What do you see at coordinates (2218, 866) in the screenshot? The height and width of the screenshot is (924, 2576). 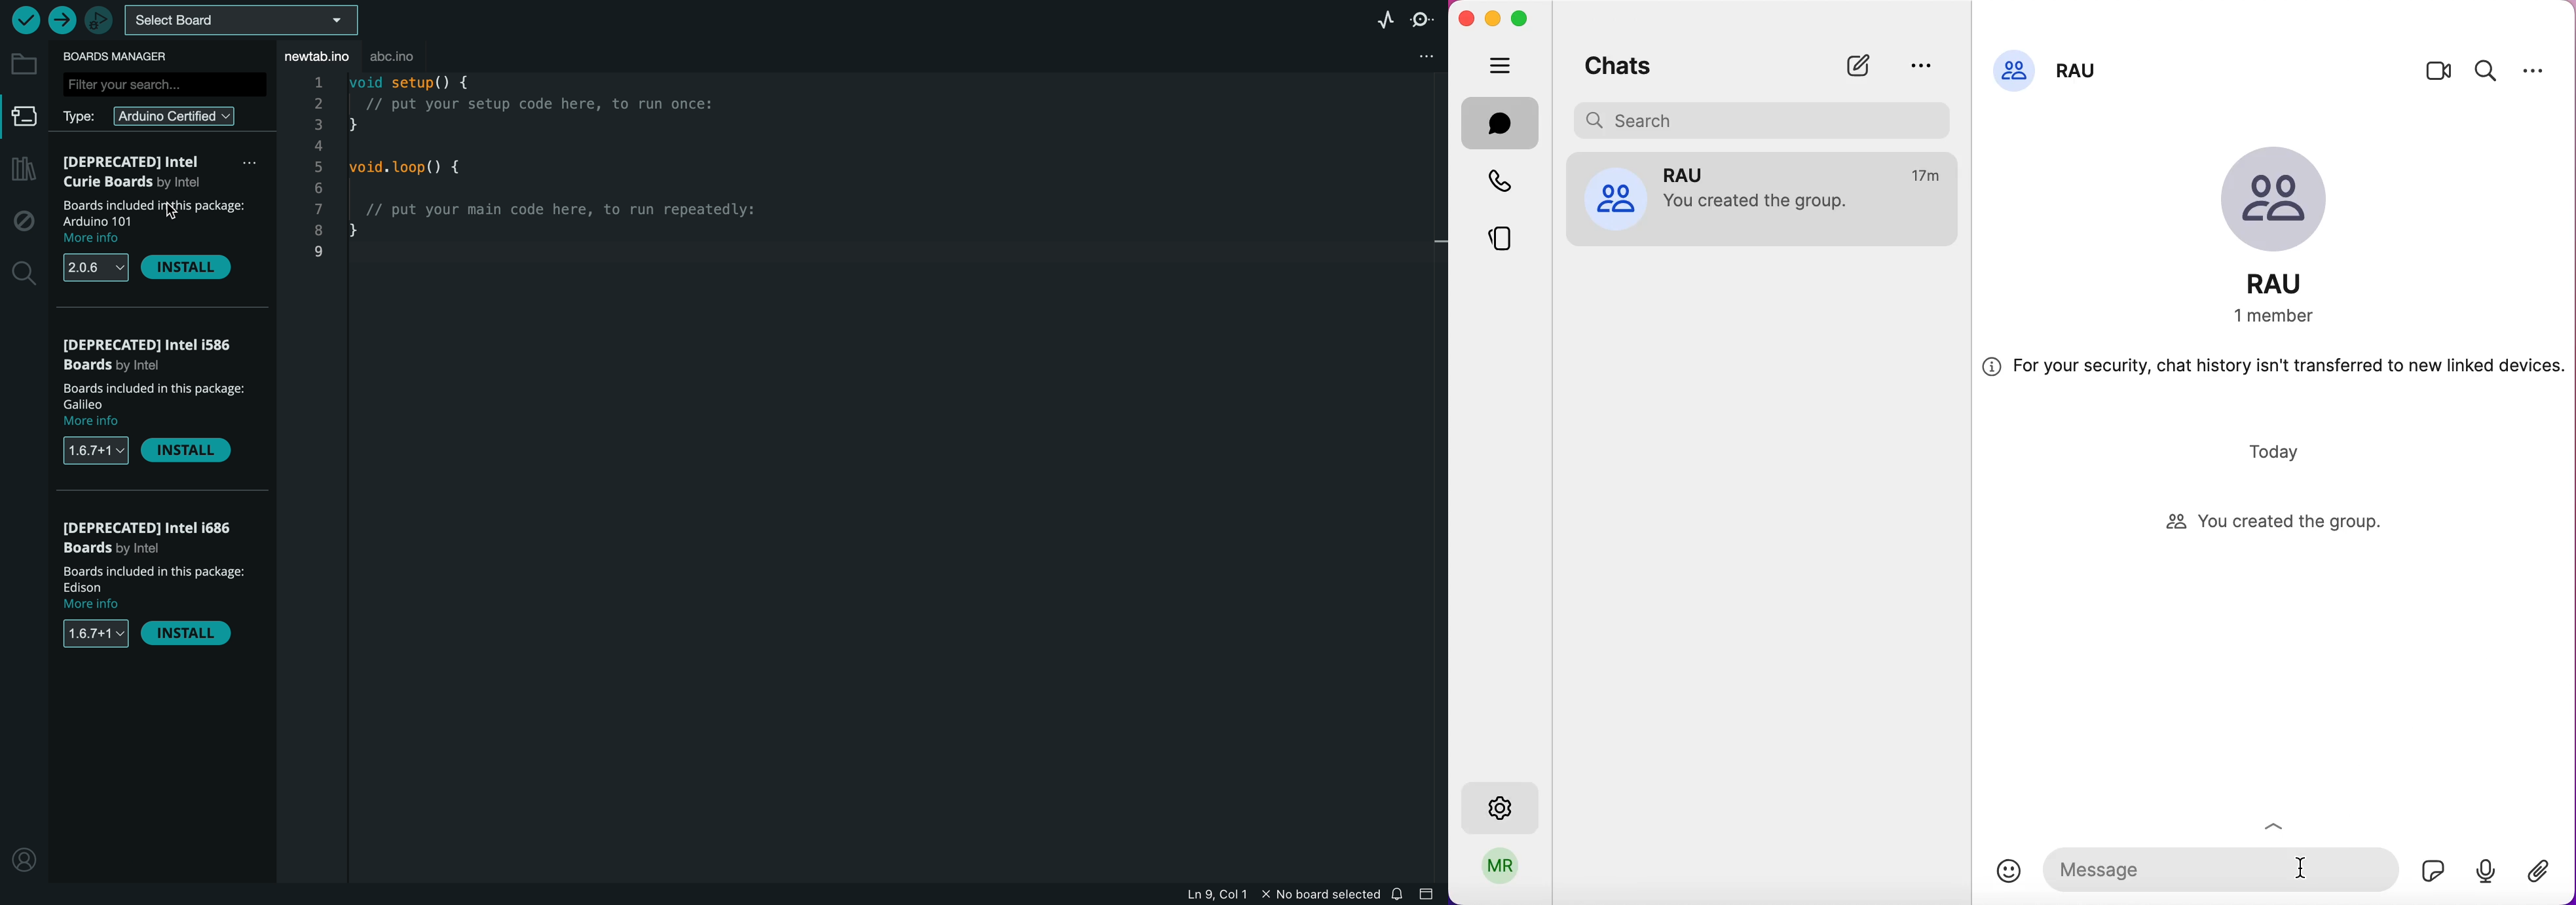 I see `message` at bounding box center [2218, 866].